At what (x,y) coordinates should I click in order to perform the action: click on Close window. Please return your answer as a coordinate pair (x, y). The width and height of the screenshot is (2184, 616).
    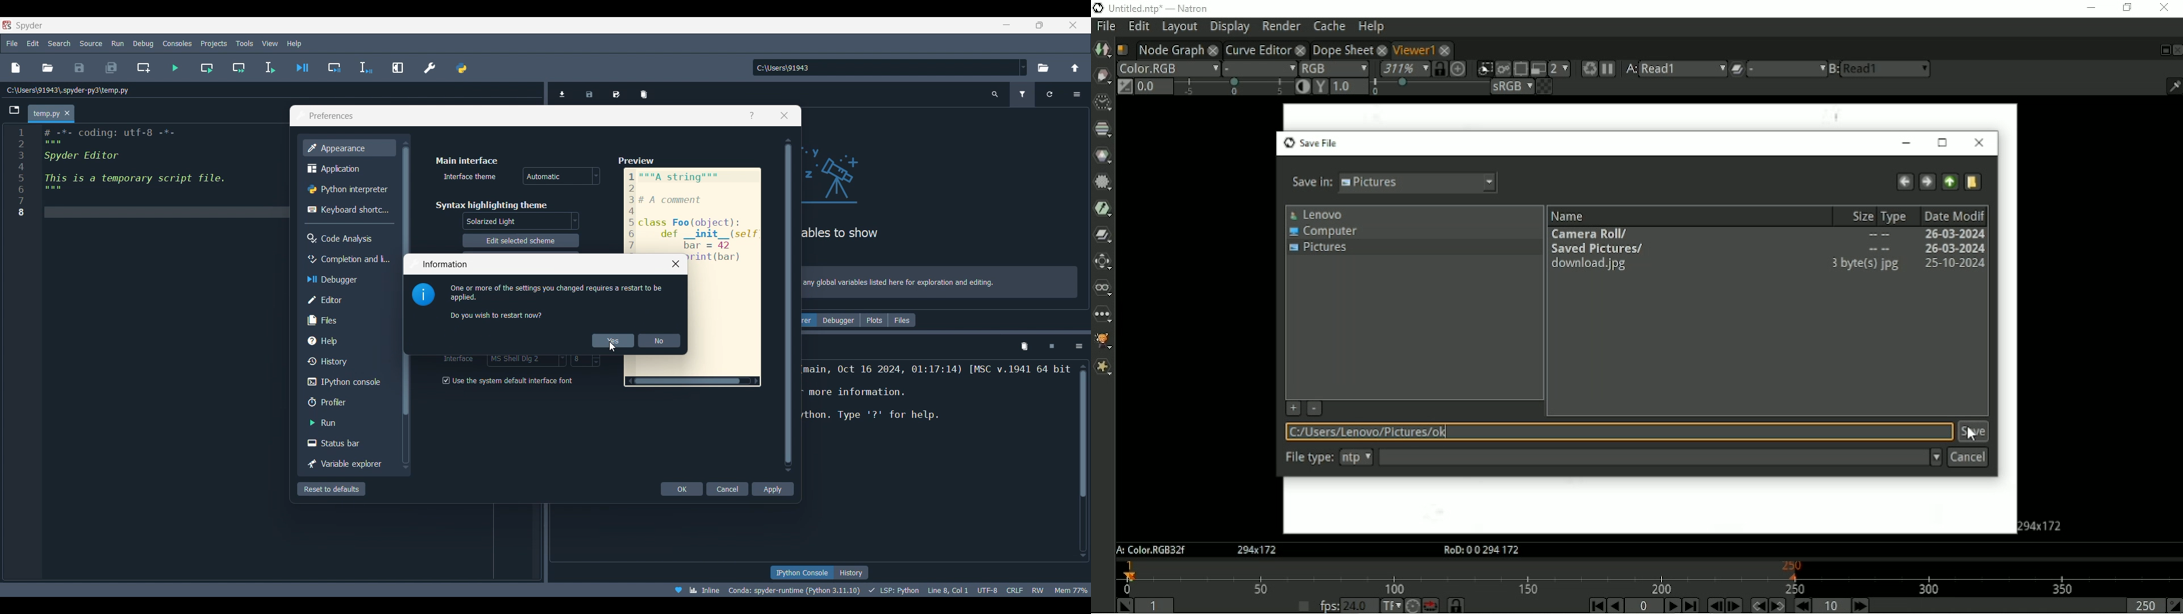
    Looking at the image, I should click on (676, 264).